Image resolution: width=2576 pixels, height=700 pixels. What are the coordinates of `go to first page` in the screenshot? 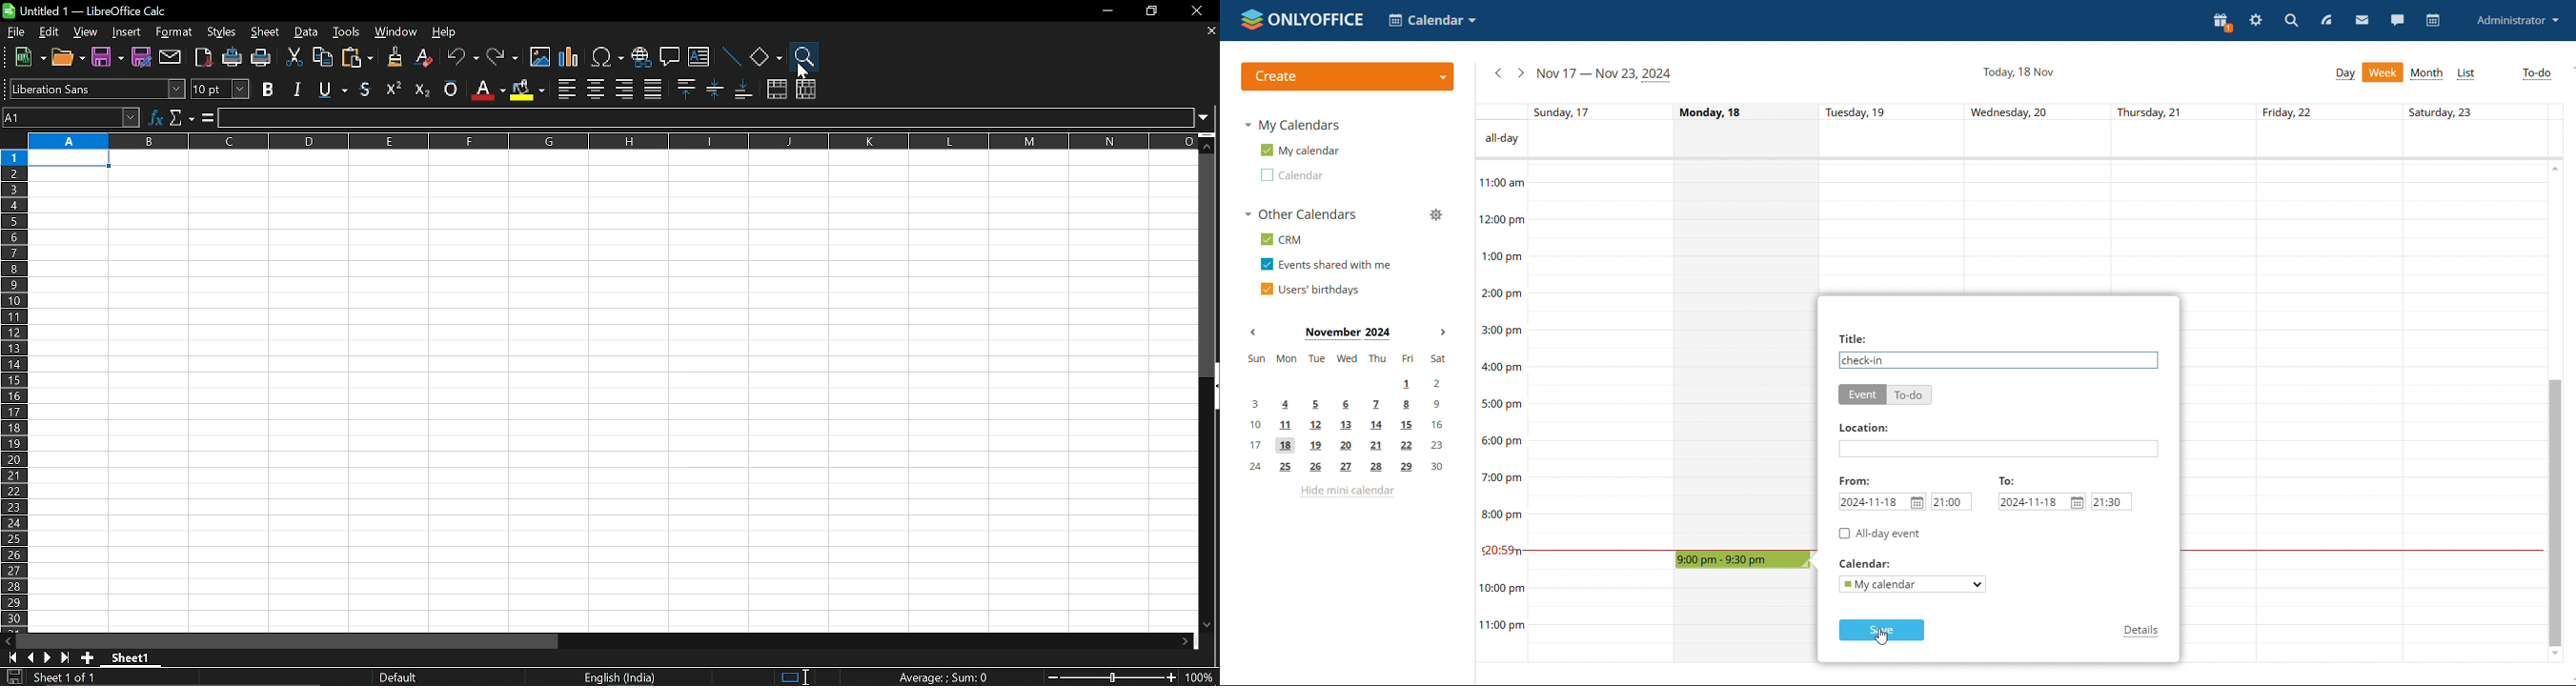 It's located at (10, 656).